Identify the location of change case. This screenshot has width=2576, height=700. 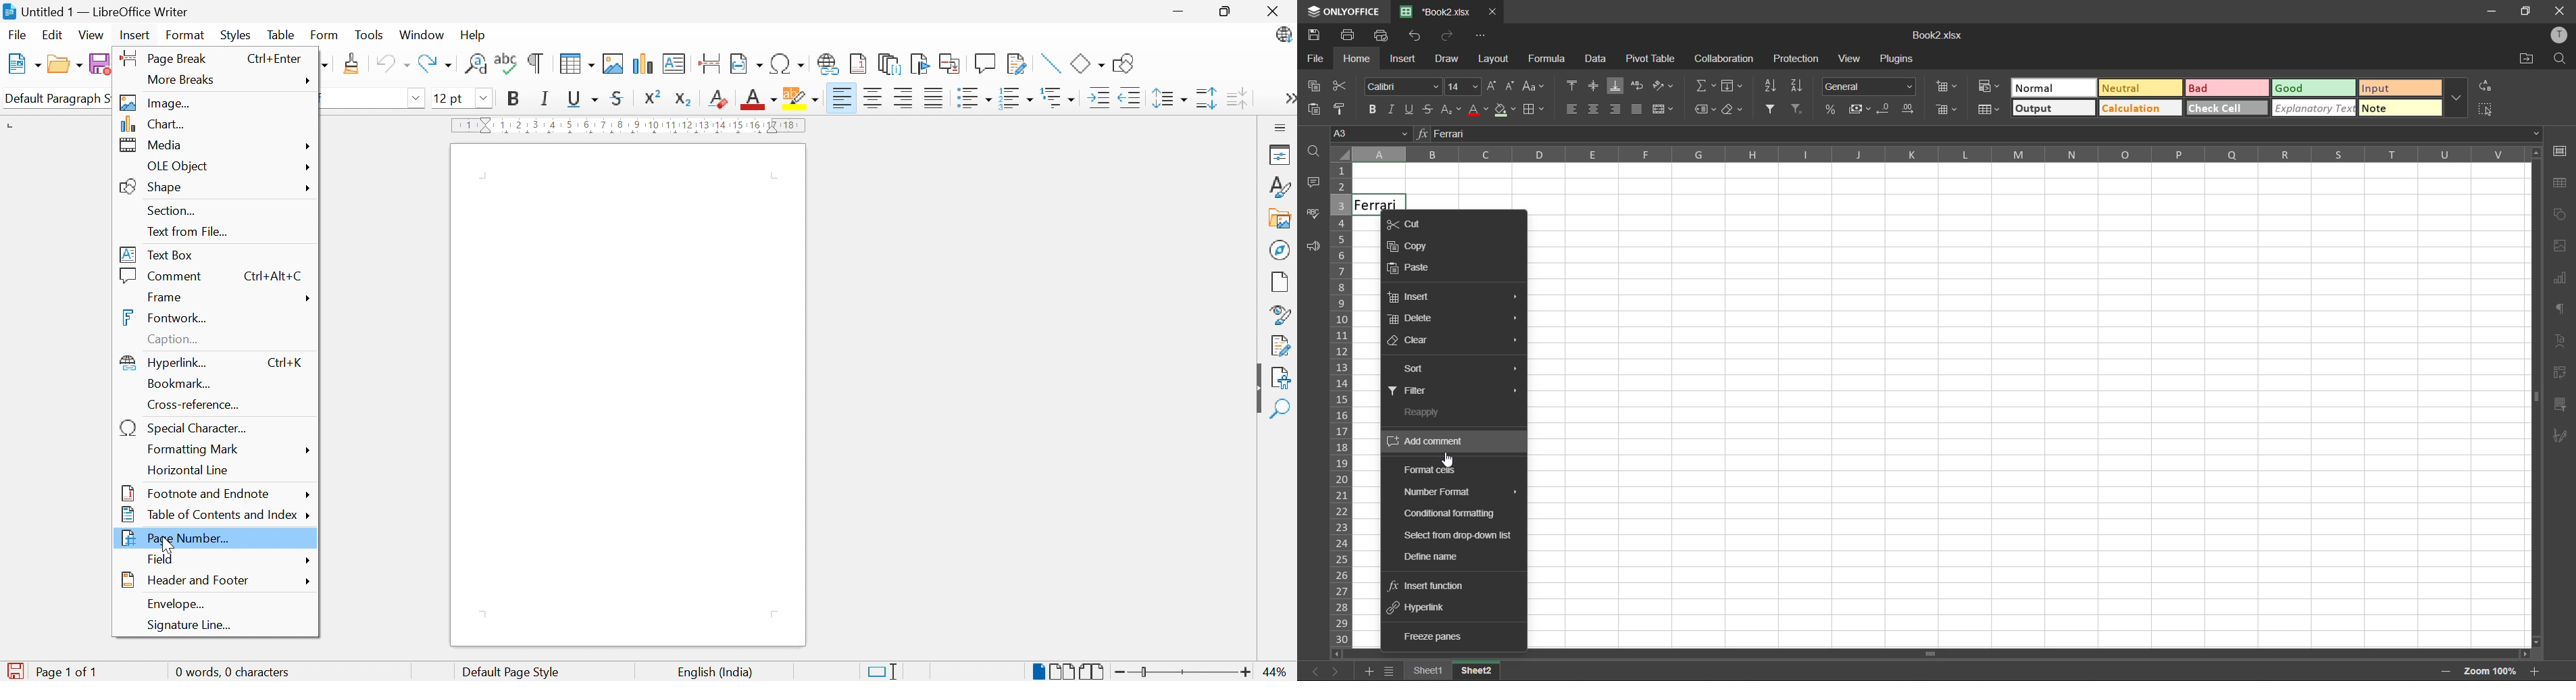
(1533, 87).